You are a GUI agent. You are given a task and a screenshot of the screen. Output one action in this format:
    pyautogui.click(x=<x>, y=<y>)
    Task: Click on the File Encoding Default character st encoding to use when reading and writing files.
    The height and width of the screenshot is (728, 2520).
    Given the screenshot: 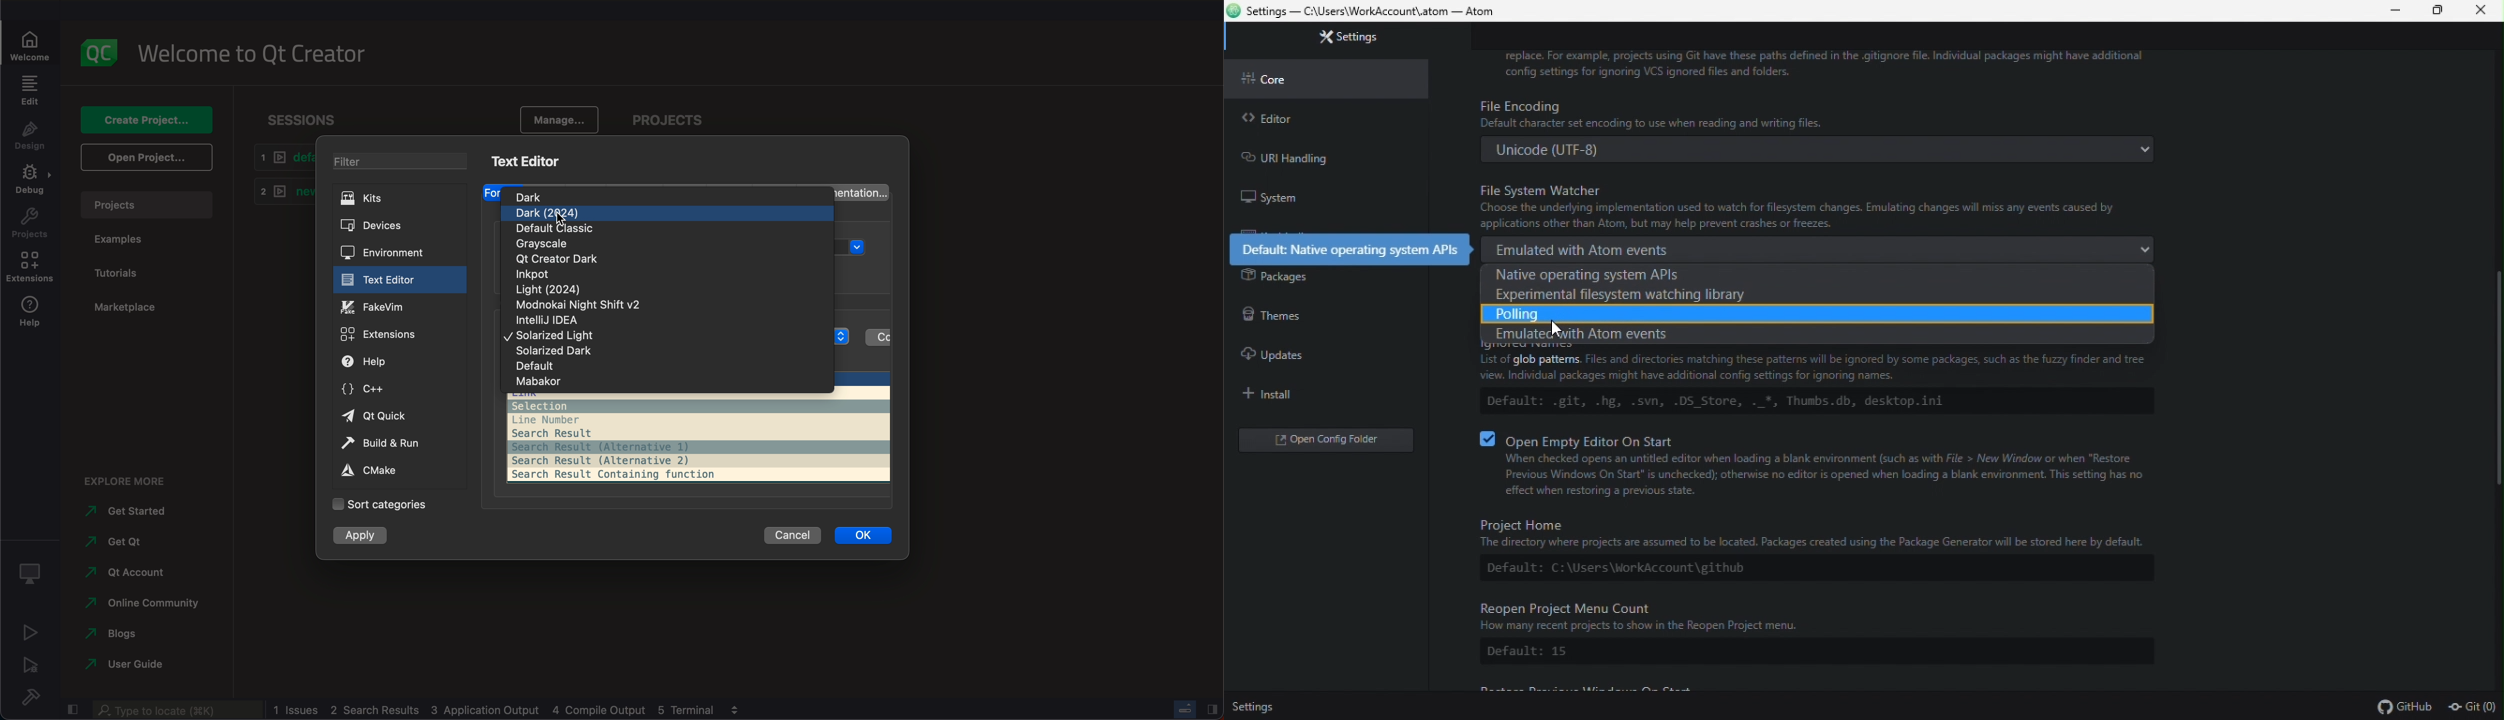 What is the action you would take?
    pyautogui.click(x=1814, y=112)
    